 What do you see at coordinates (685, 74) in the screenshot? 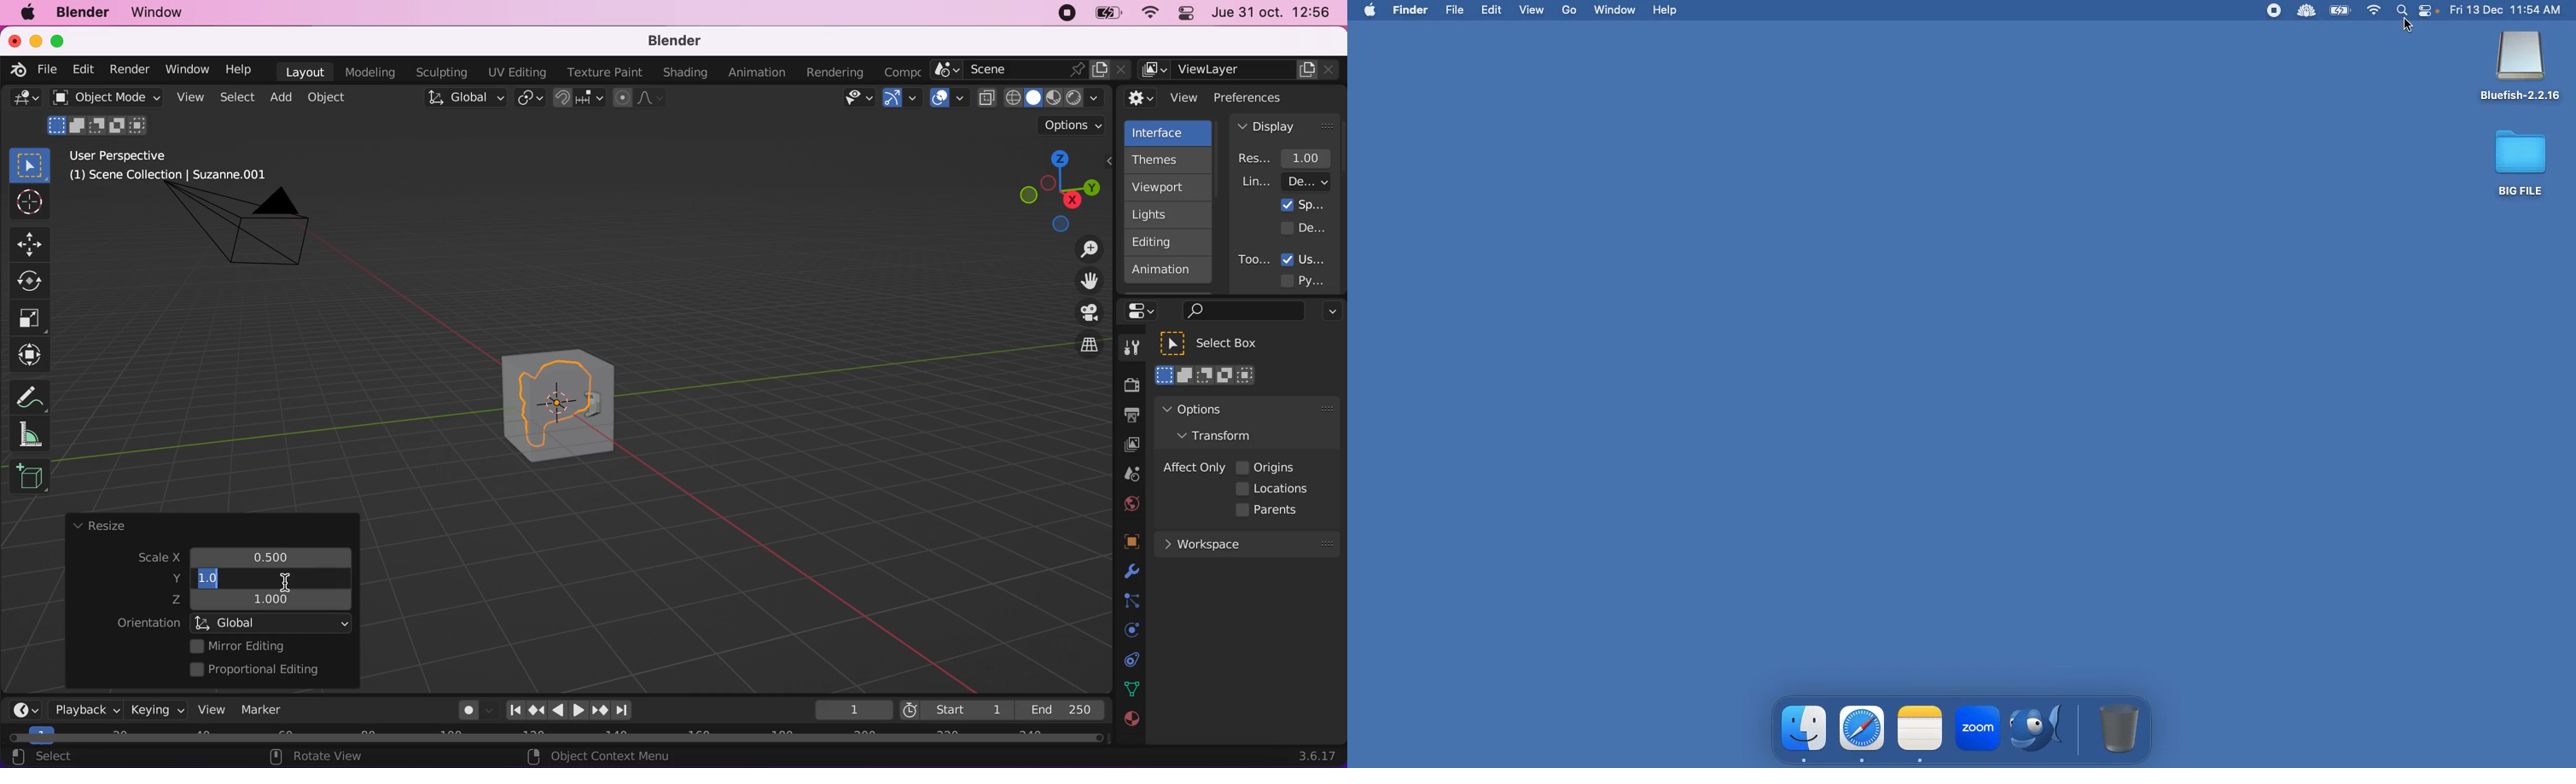
I see `shading` at bounding box center [685, 74].